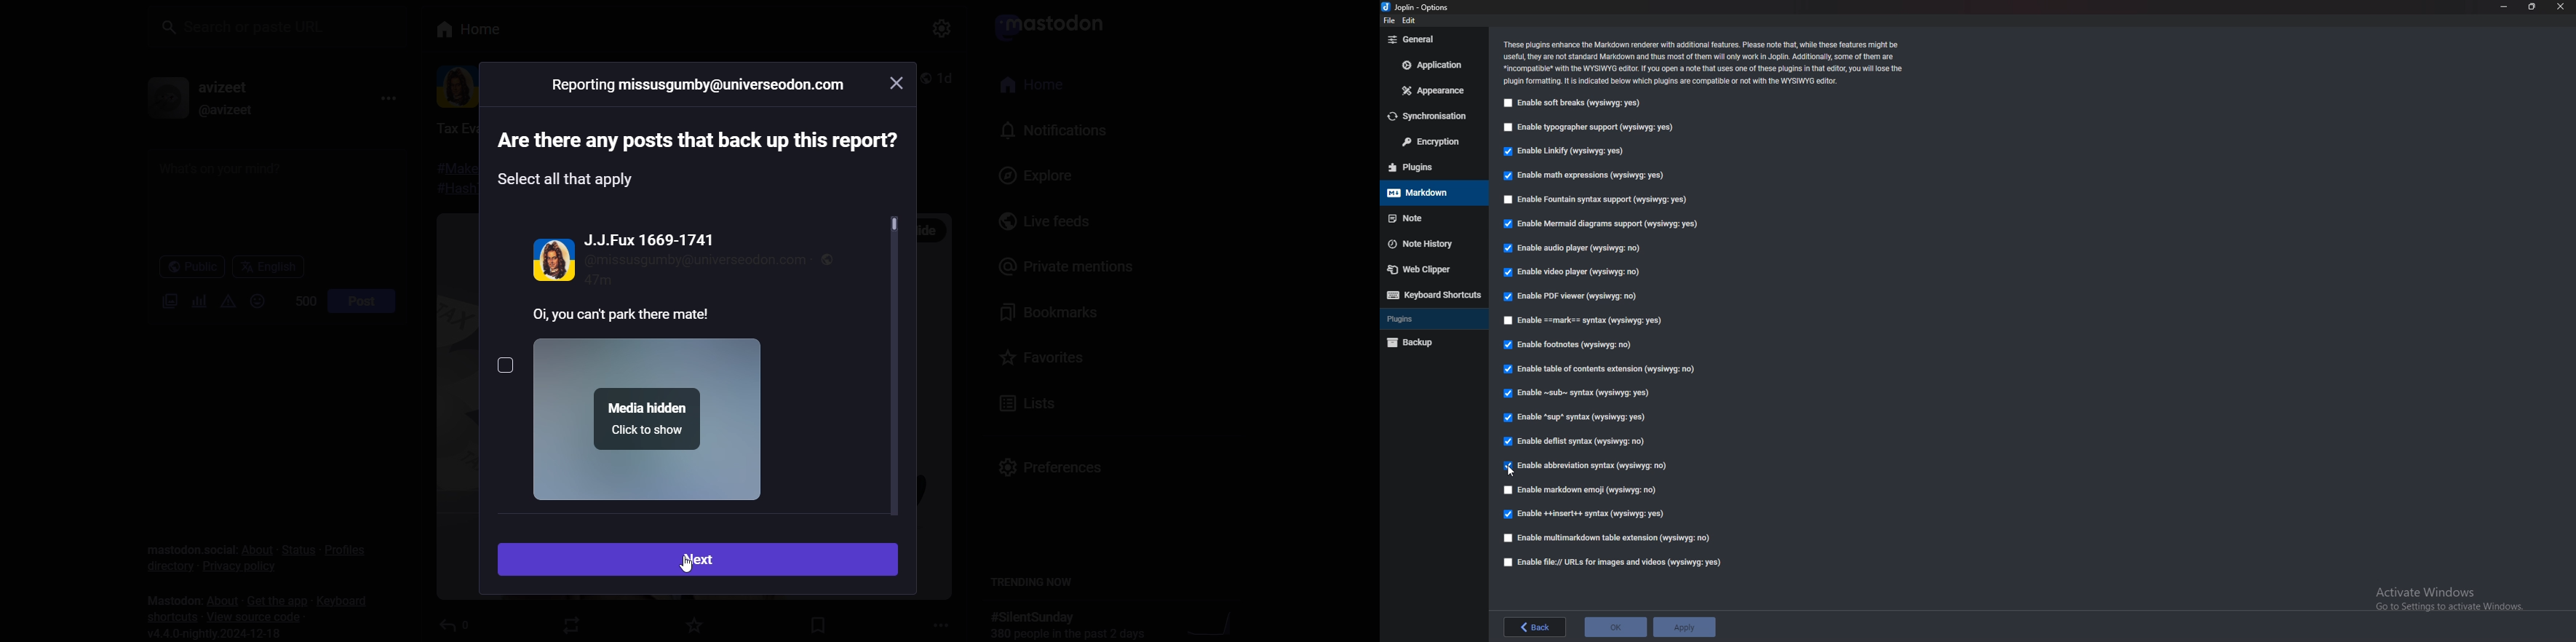  Describe the element at coordinates (1512, 469) in the screenshot. I see `cursor` at that location.